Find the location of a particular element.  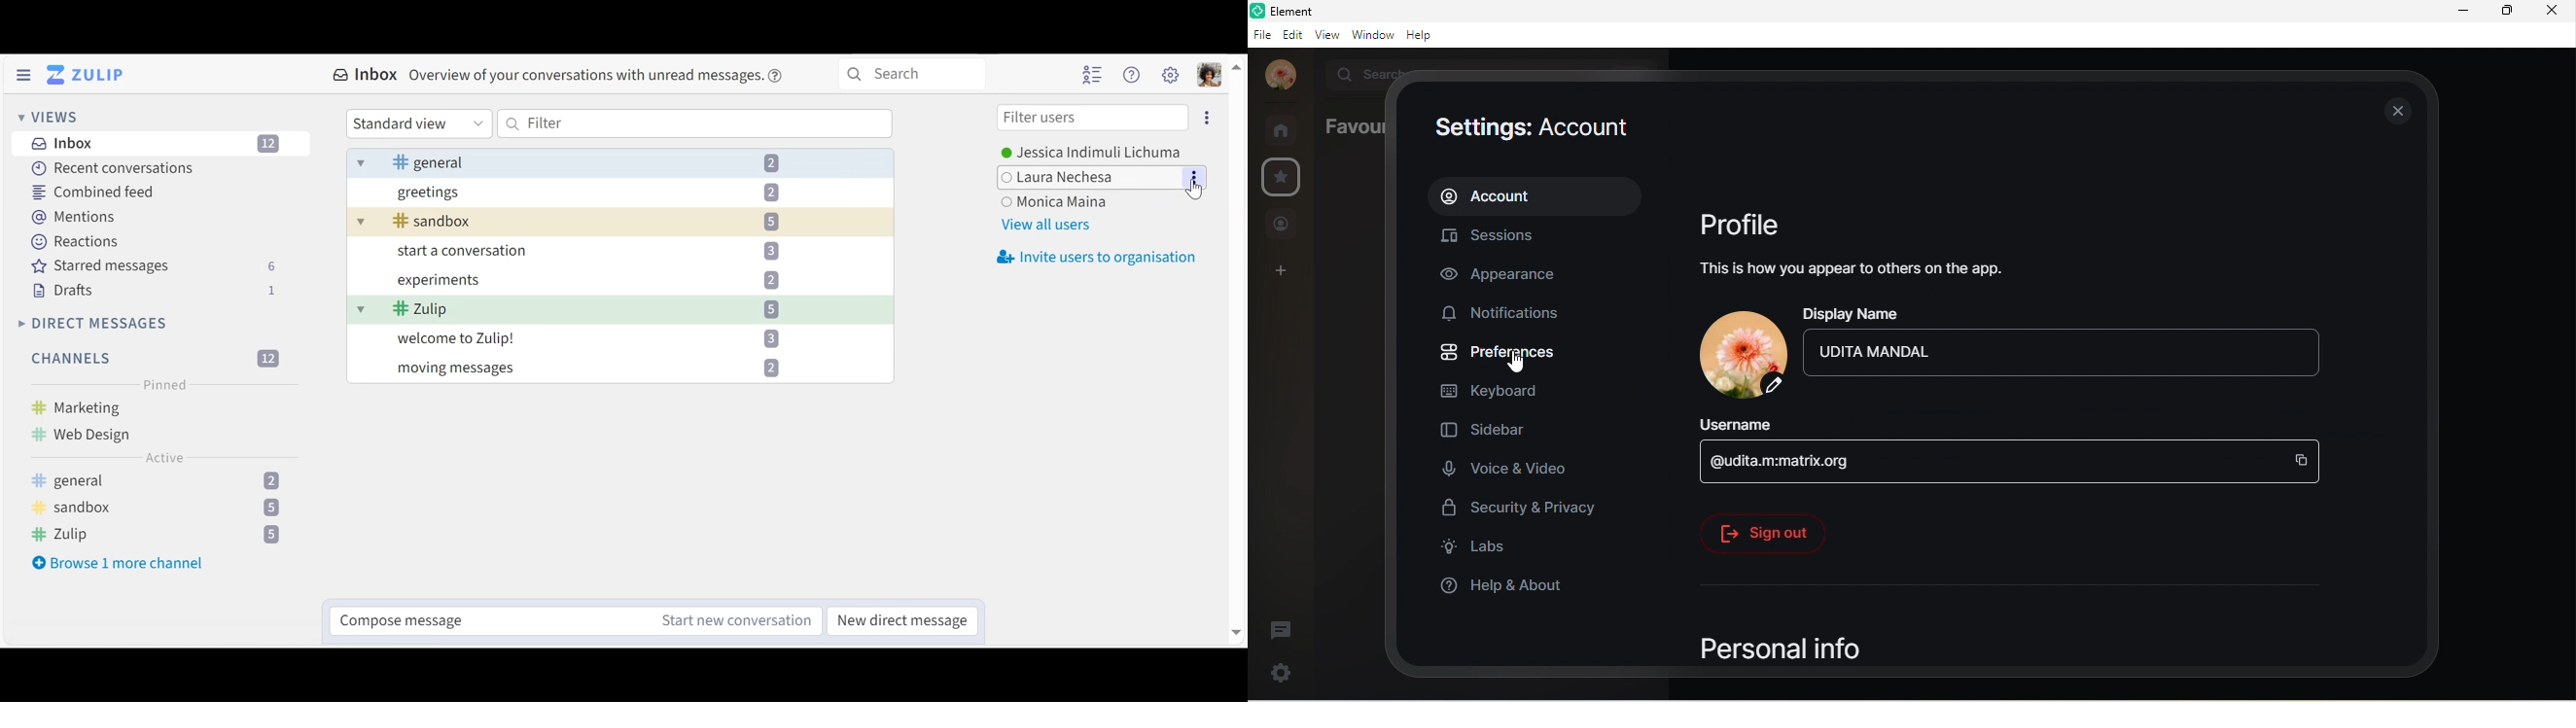

New direct message is located at coordinates (902, 620).